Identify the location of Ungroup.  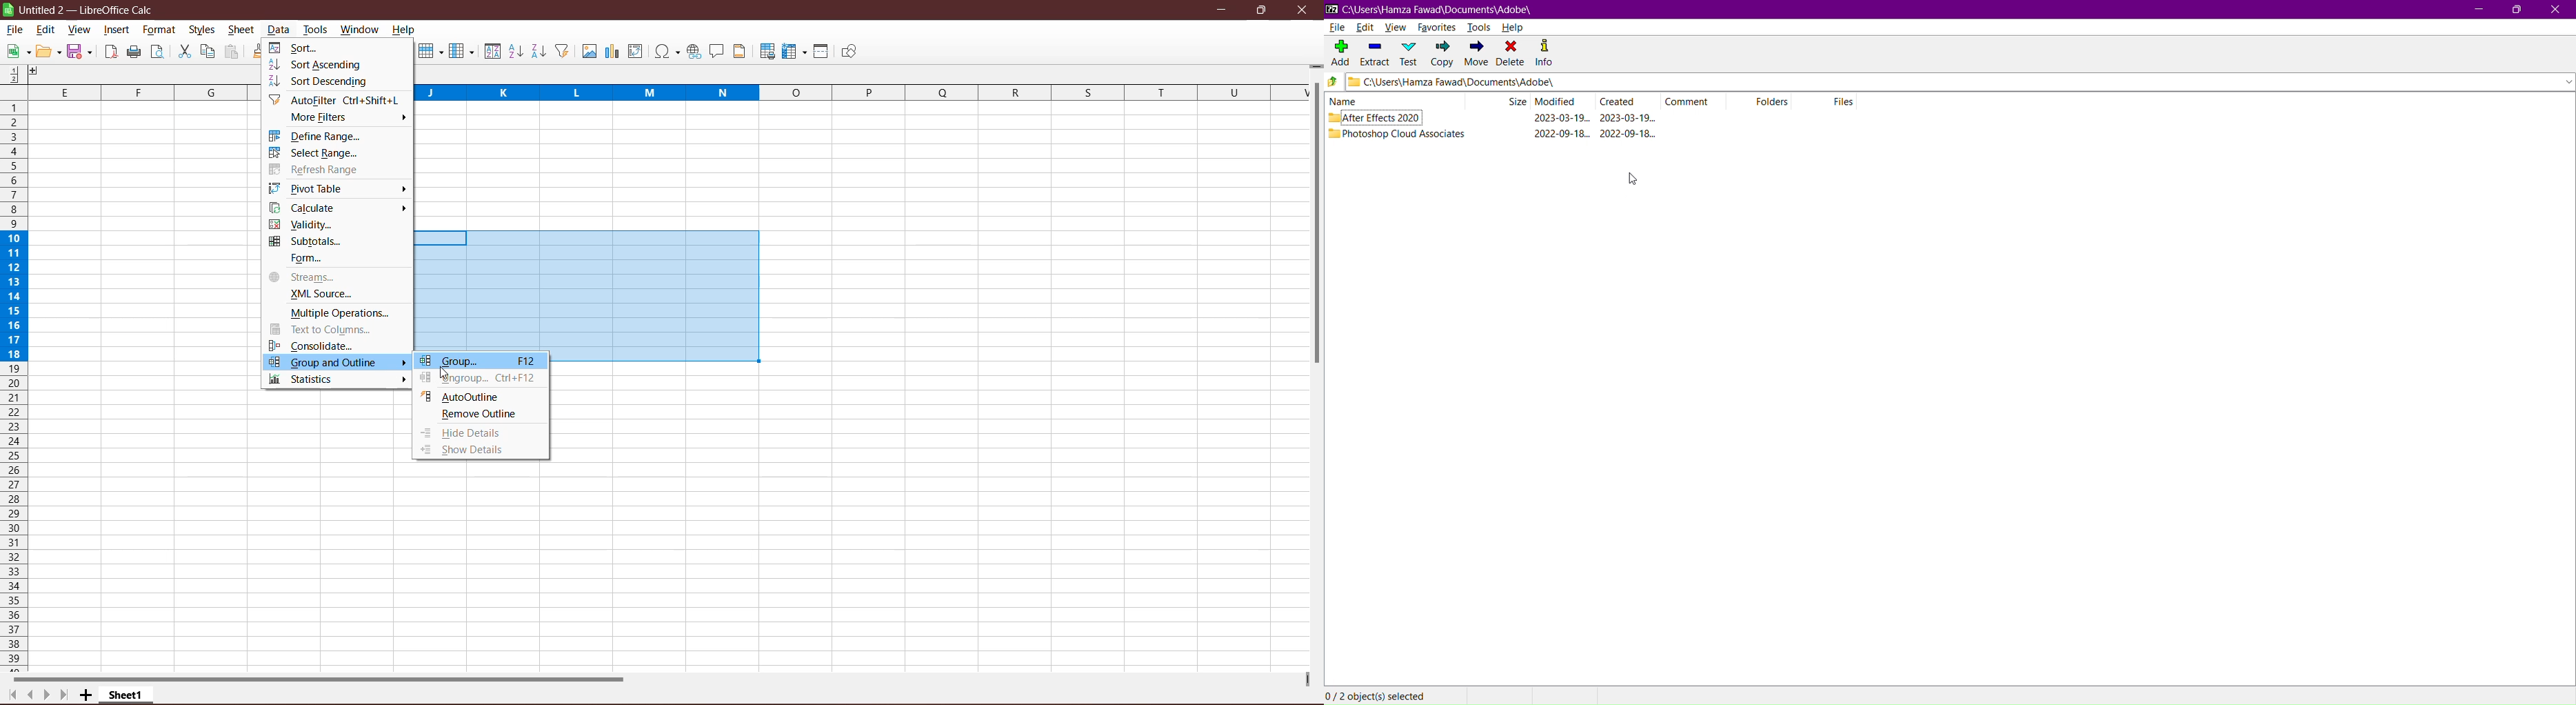
(481, 379).